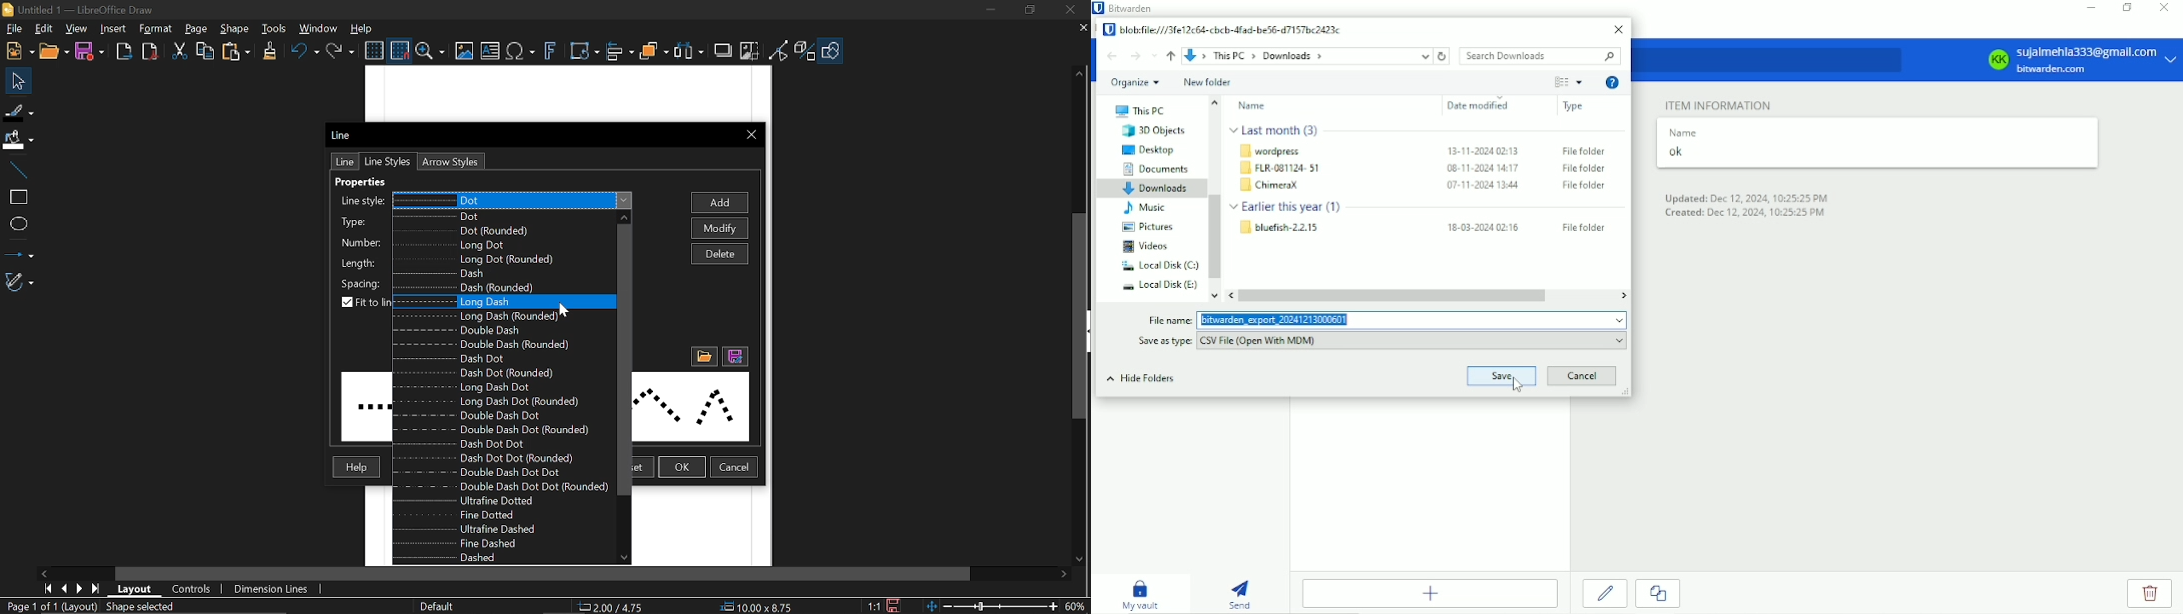  What do you see at coordinates (1541, 56) in the screenshot?
I see `Search downloads` at bounding box center [1541, 56].